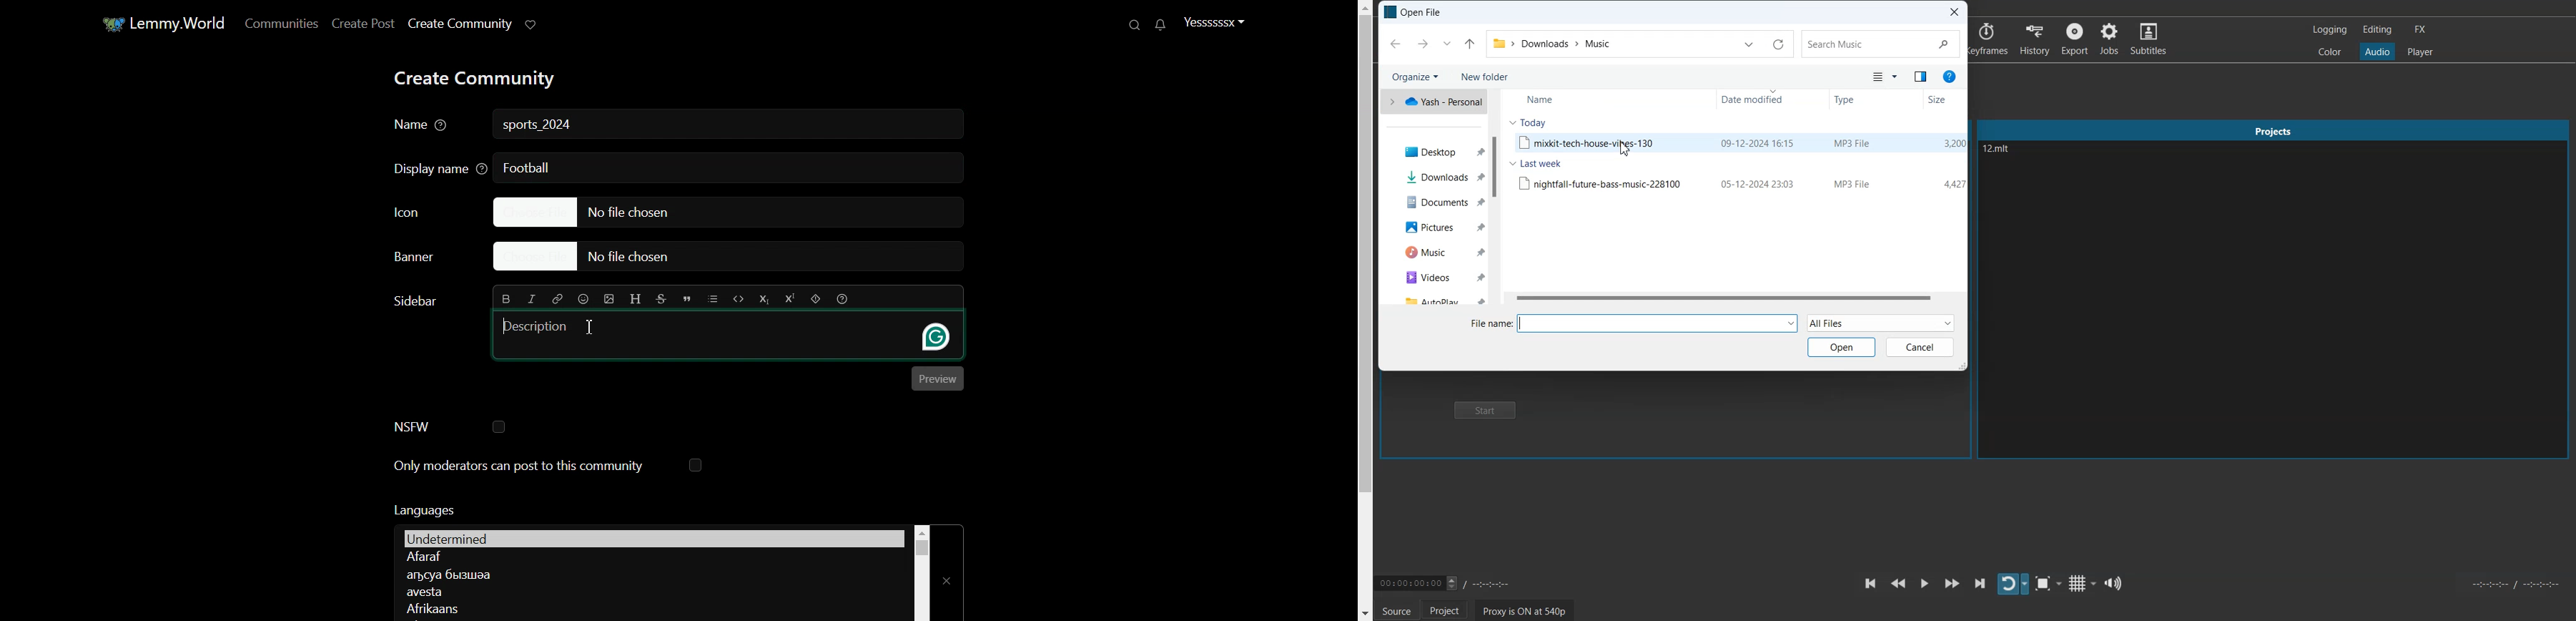  What do you see at coordinates (842, 298) in the screenshot?
I see `Formatting Help` at bounding box center [842, 298].